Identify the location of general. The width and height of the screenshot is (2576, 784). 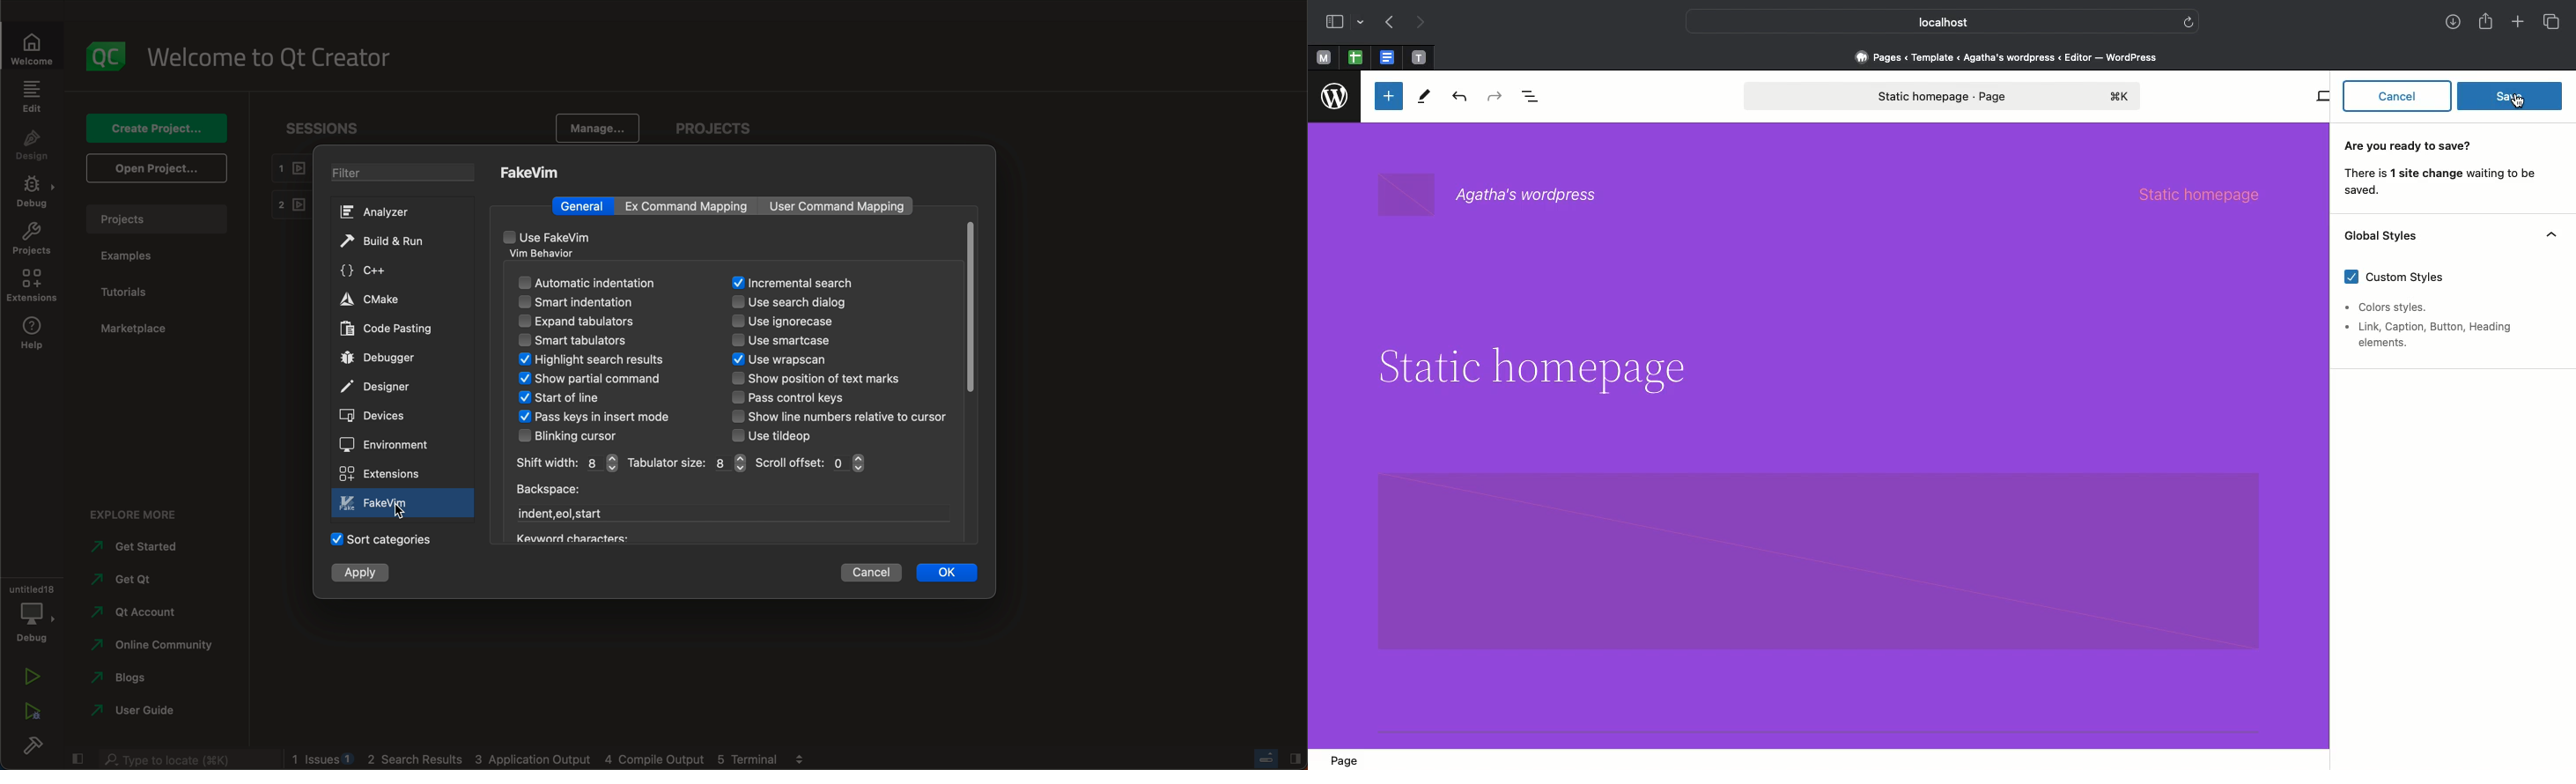
(586, 205).